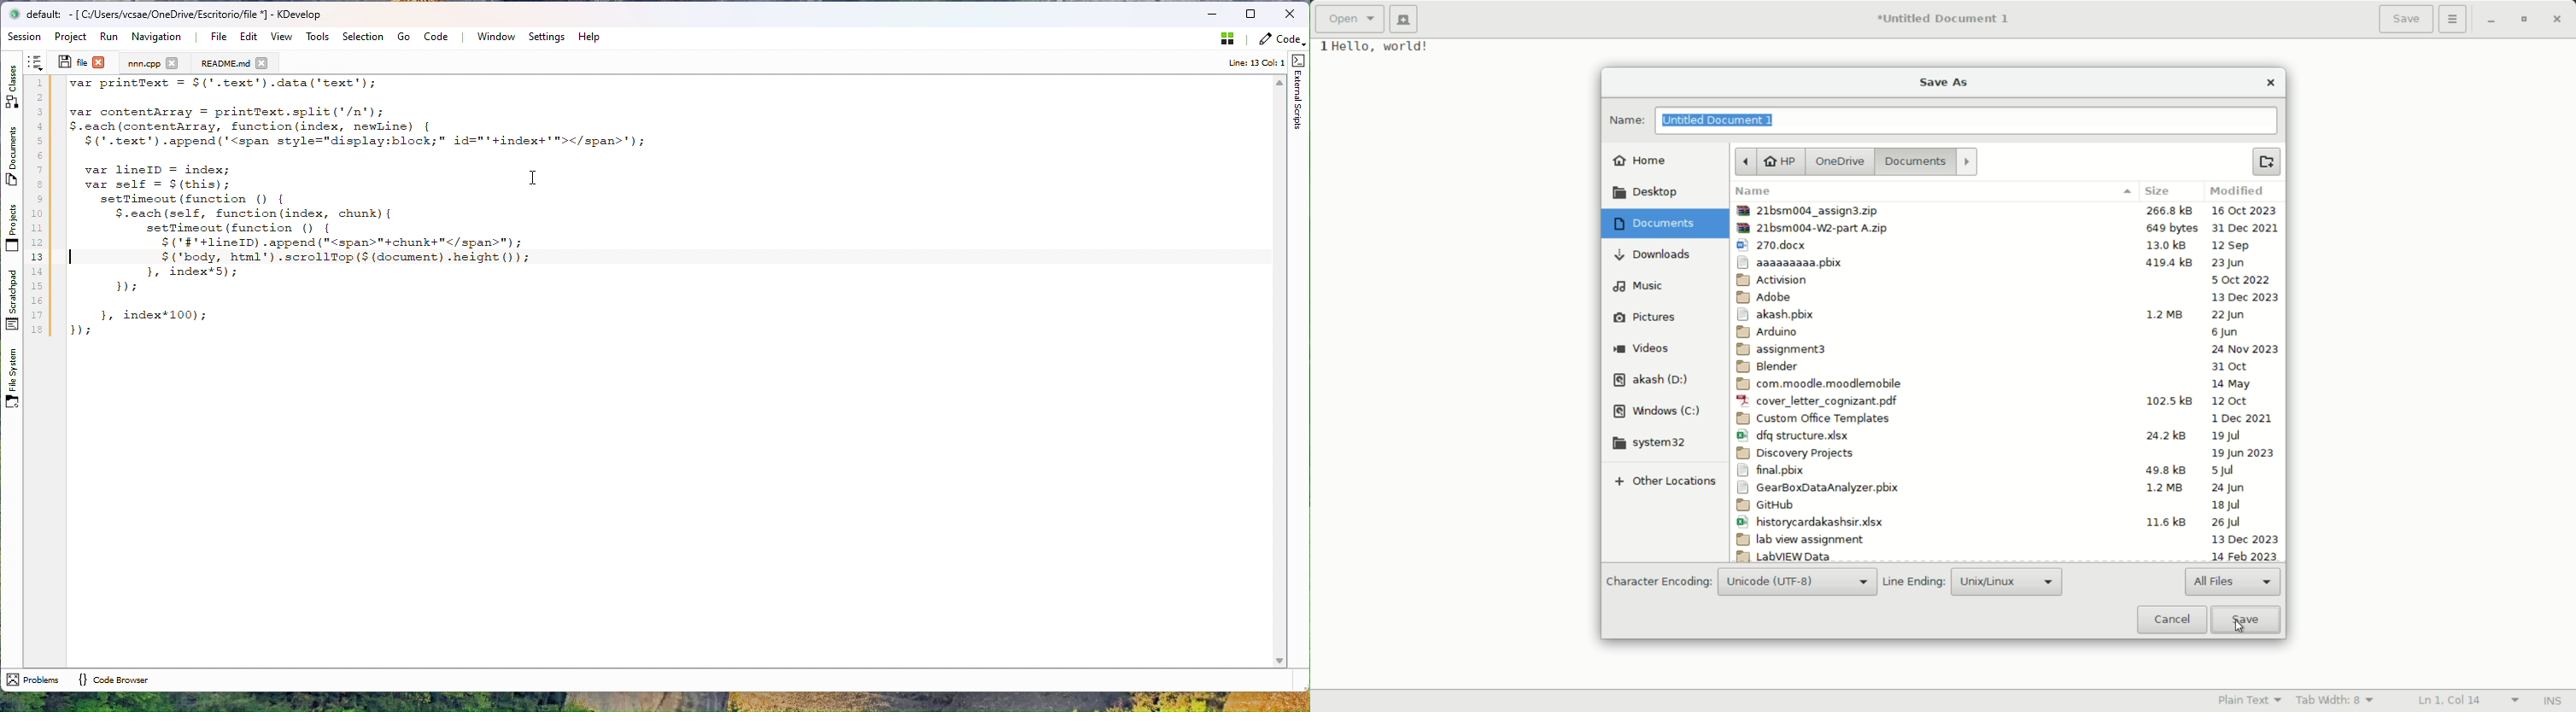 This screenshot has height=728, width=2576. What do you see at coordinates (1814, 162) in the screenshot?
I see `HP OneDrive` at bounding box center [1814, 162].